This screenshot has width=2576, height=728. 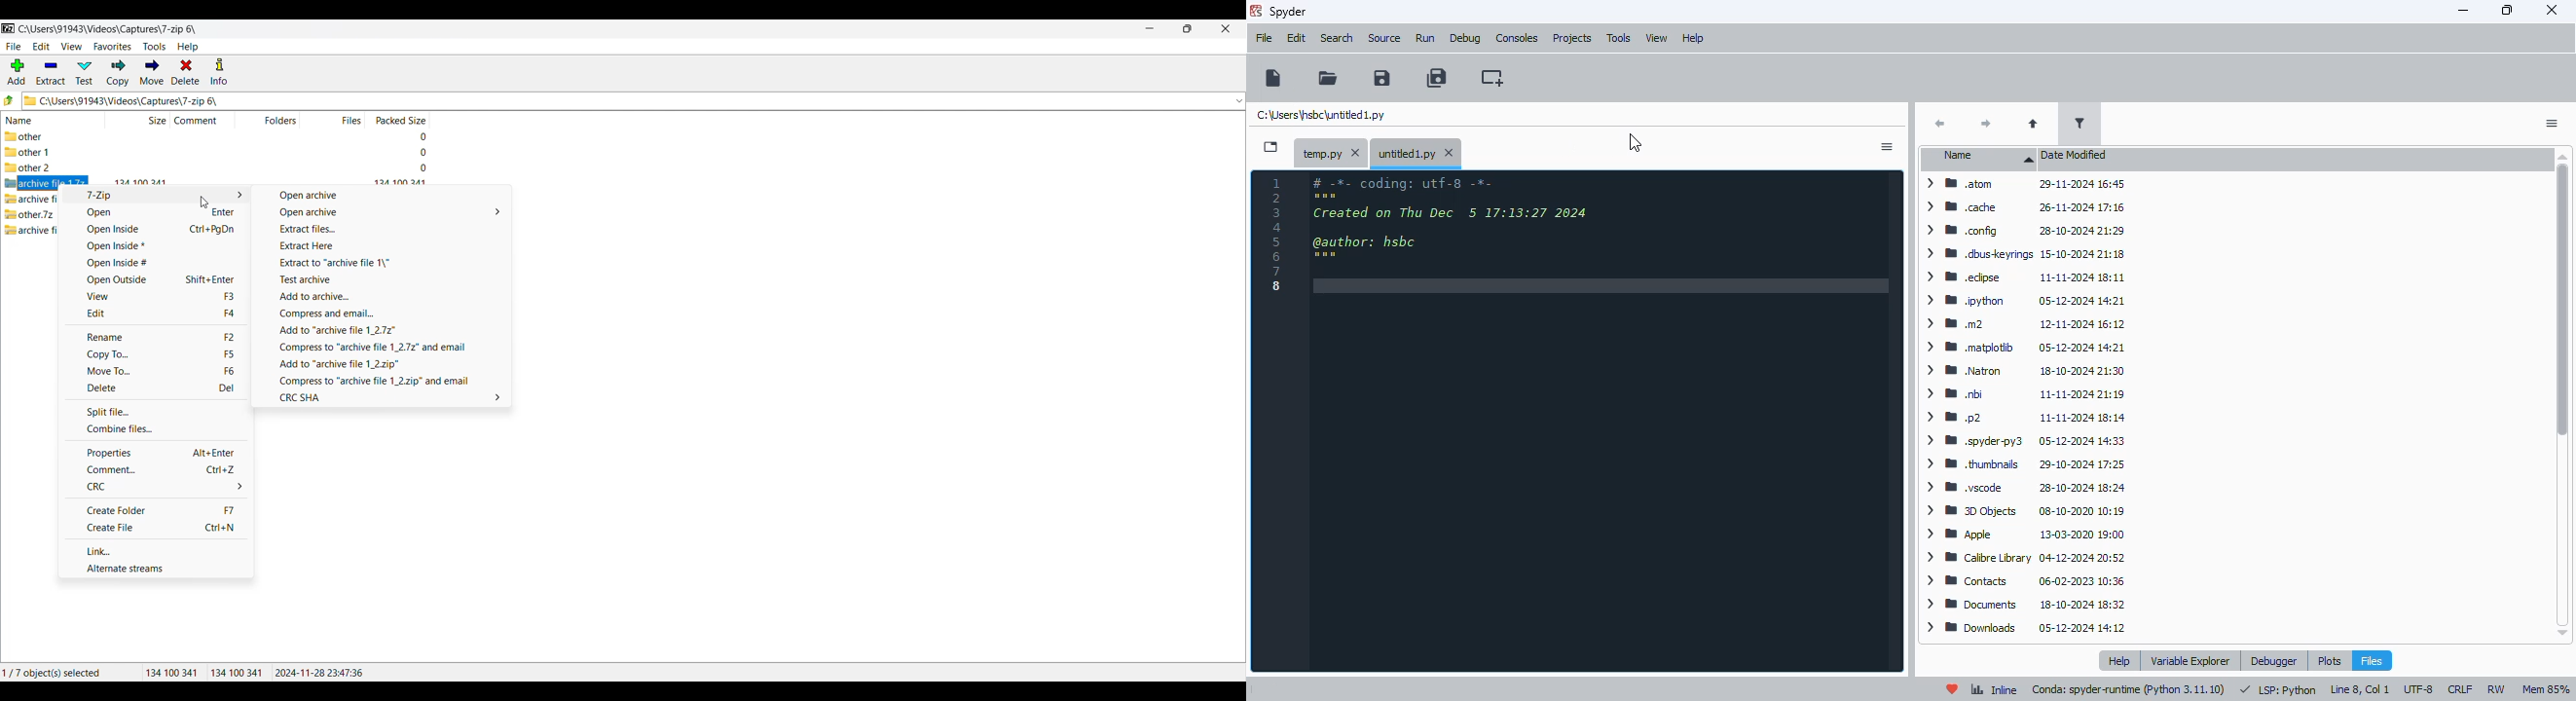 I want to click on next, so click(x=1988, y=123).